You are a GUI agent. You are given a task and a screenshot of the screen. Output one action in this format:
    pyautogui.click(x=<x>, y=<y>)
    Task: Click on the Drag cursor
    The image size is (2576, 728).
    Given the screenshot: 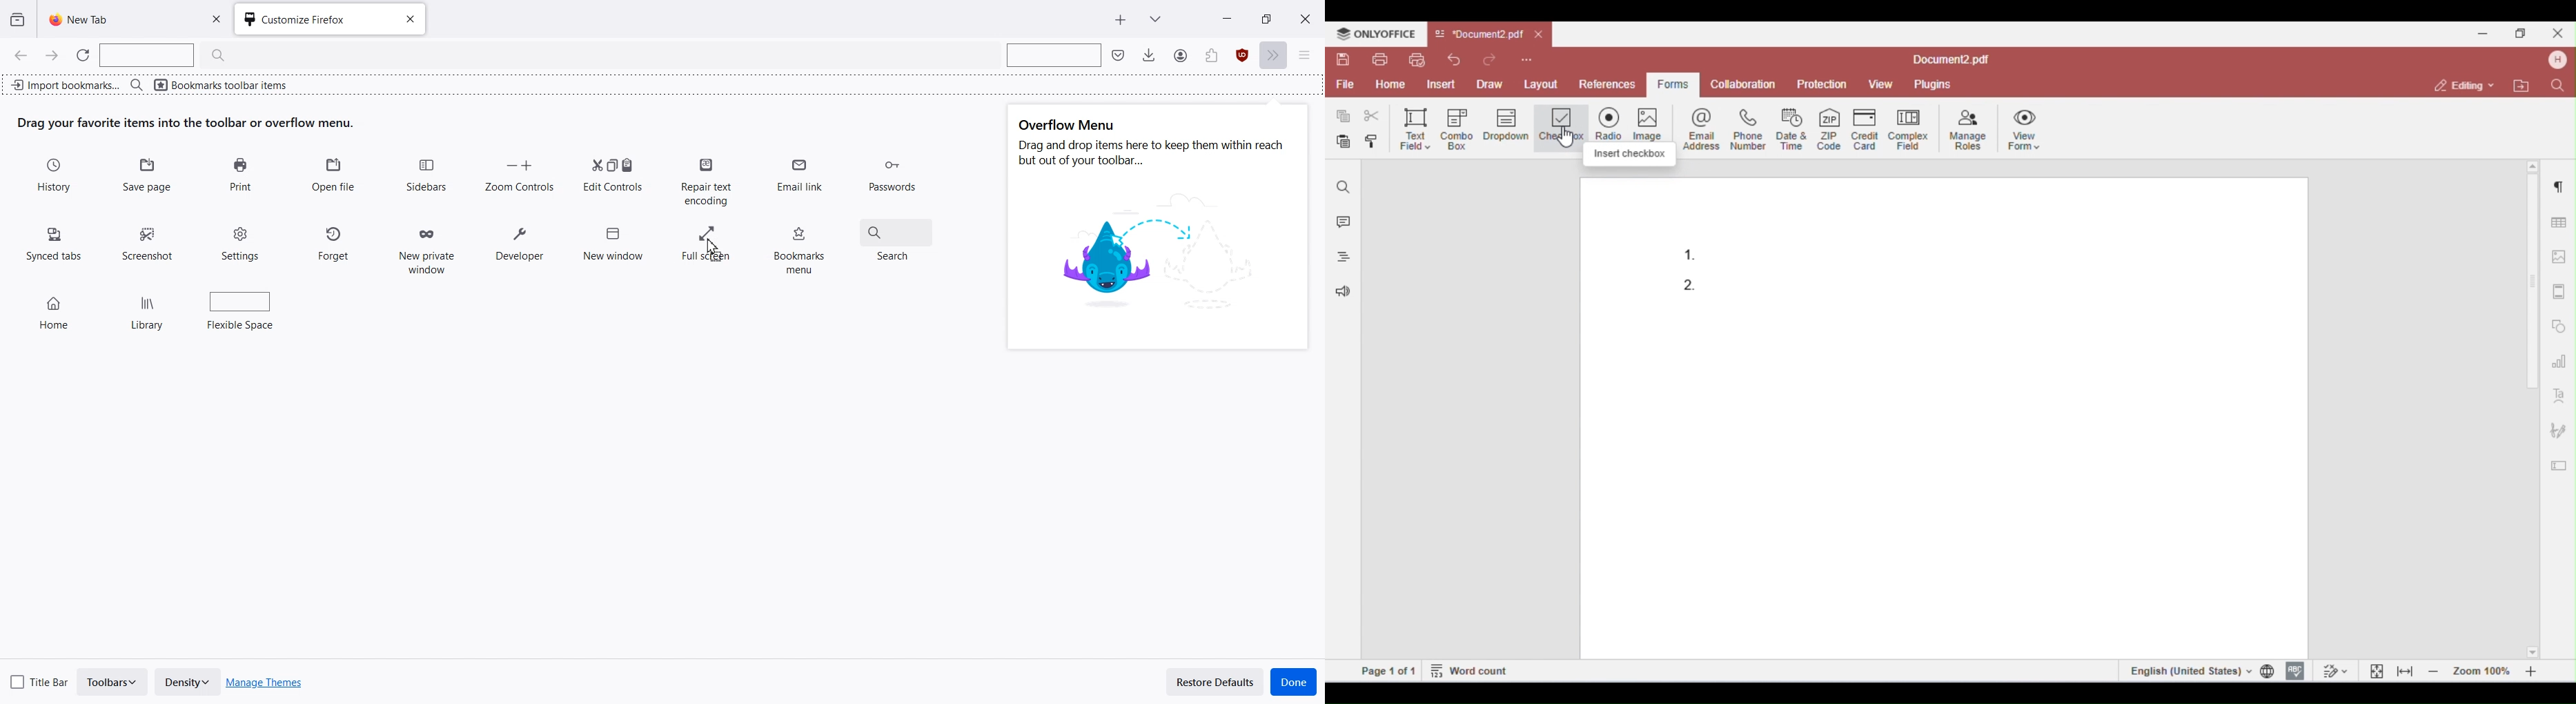 What is the action you would take?
    pyautogui.click(x=713, y=248)
    